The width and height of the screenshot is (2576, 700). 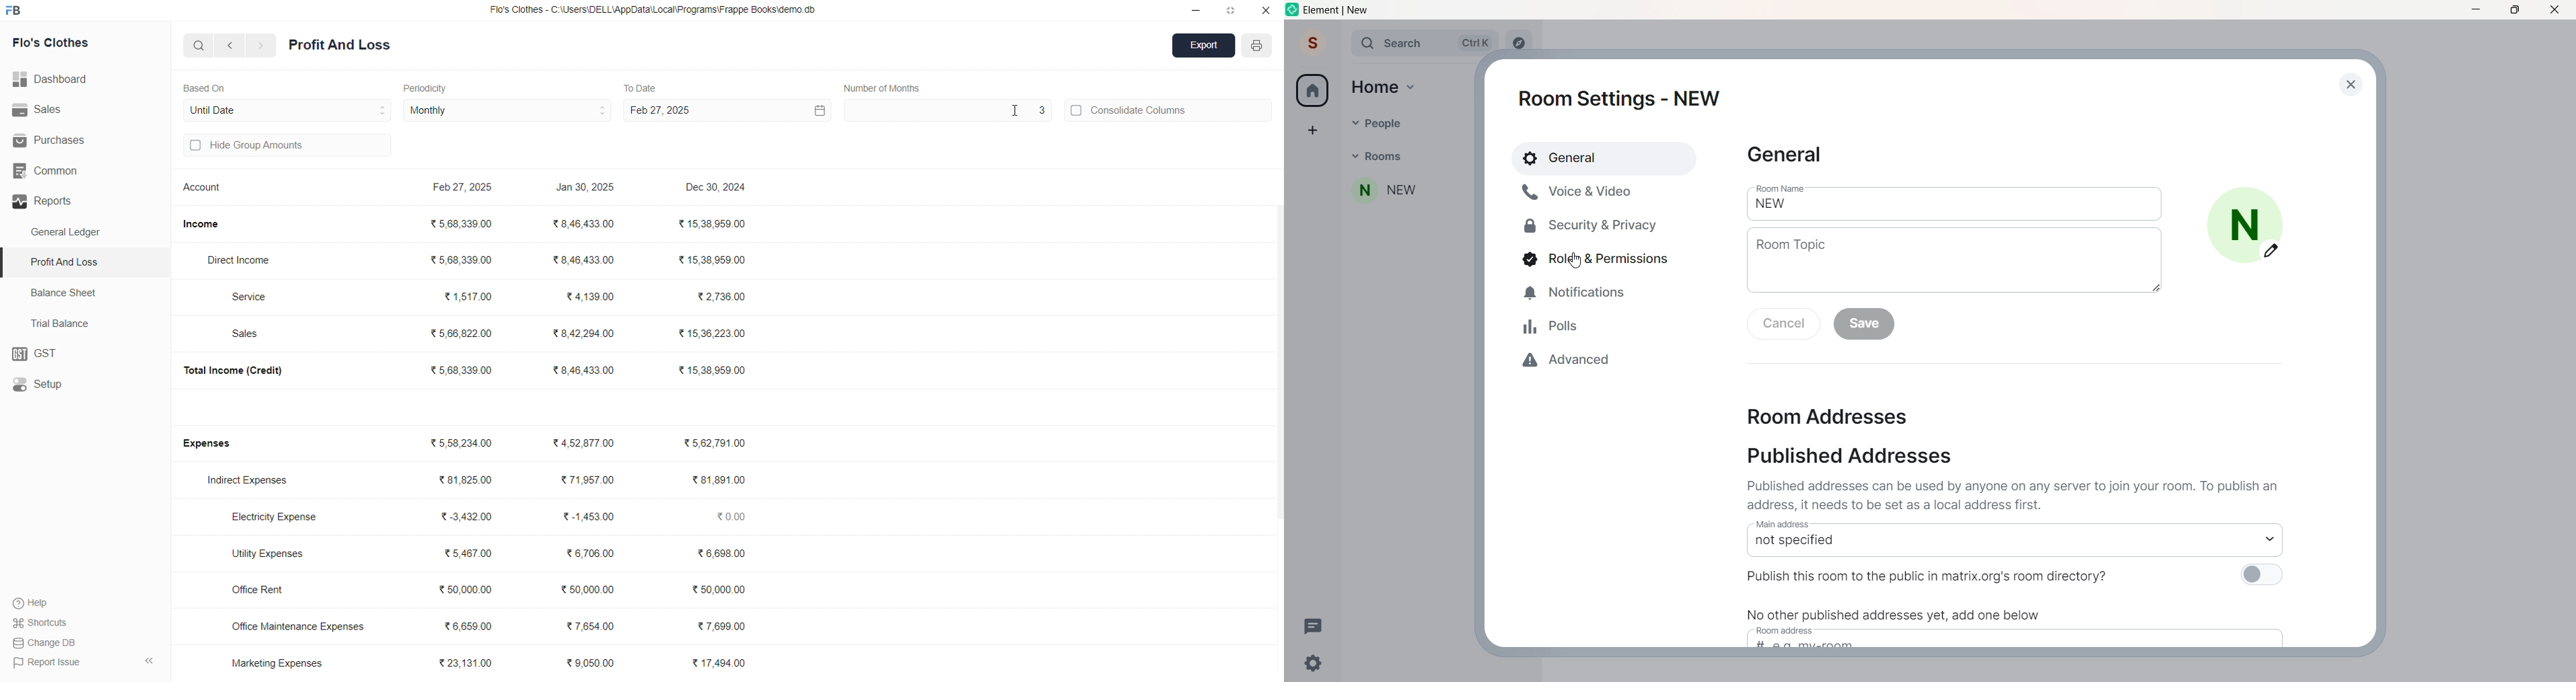 I want to click on create space, so click(x=1312, y=126).